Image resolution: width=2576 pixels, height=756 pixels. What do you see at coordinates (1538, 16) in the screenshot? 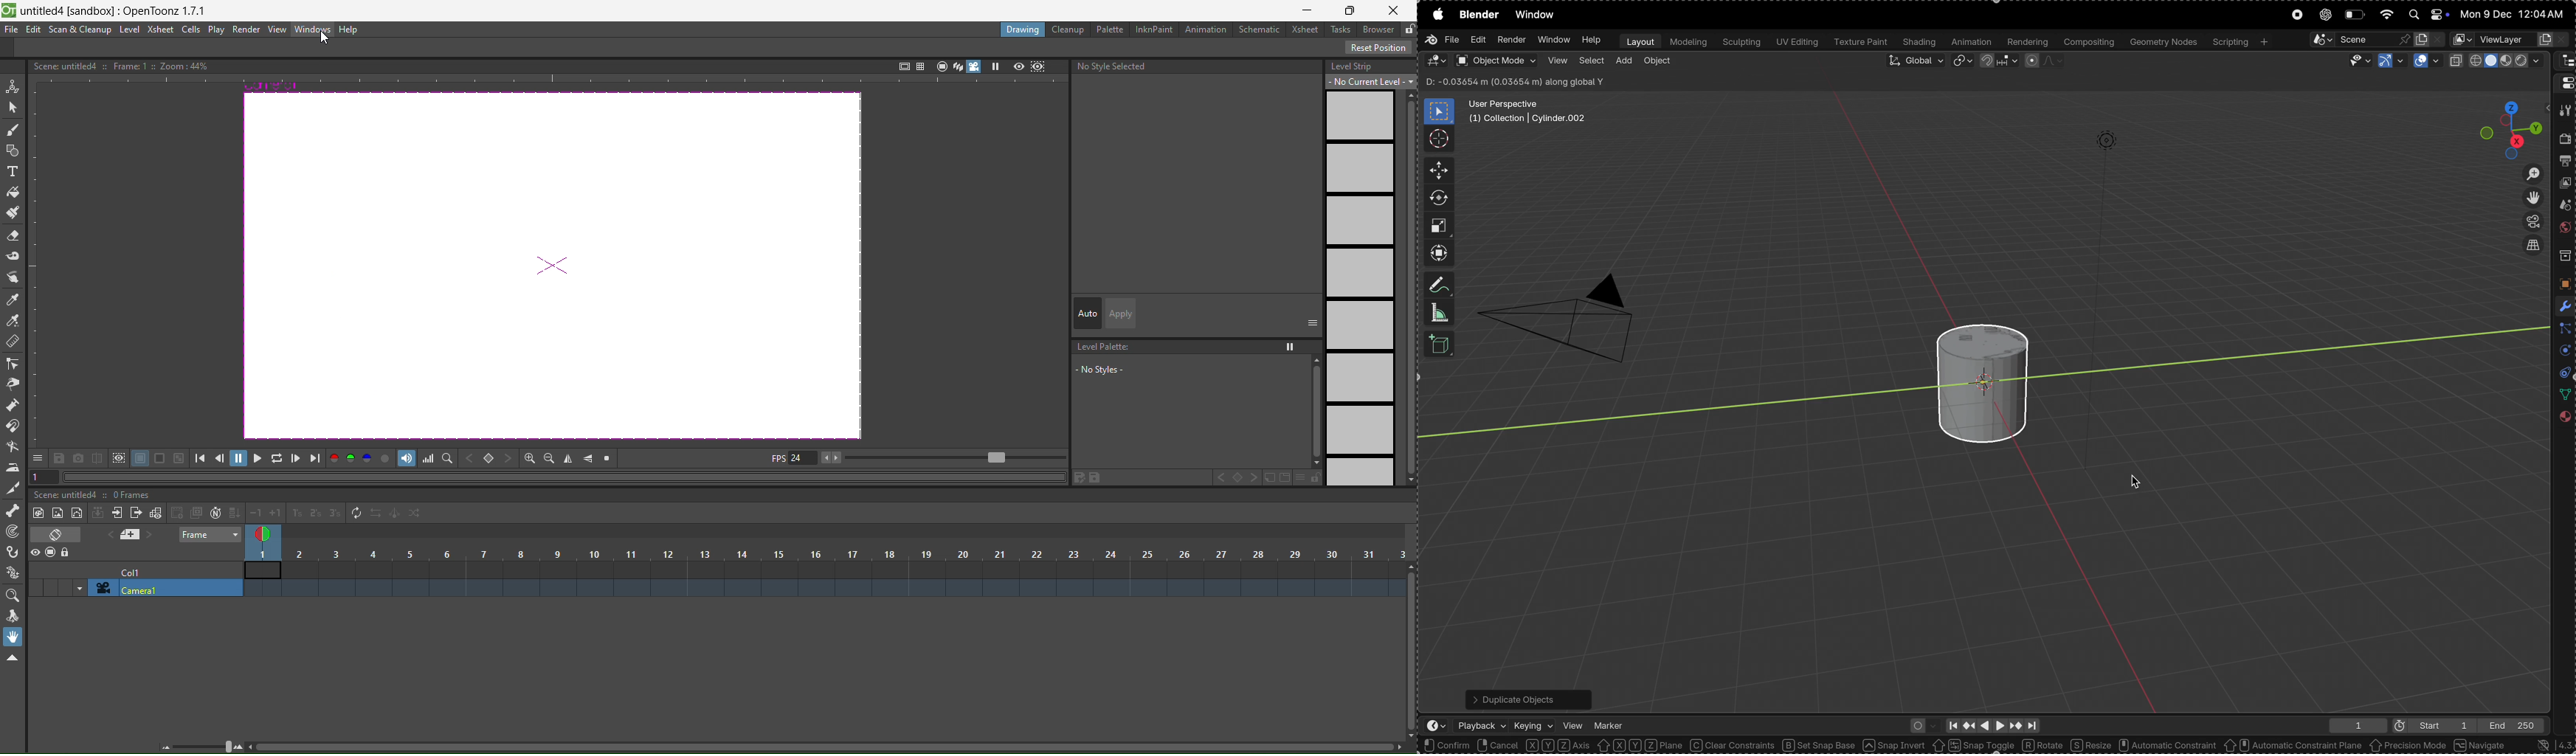
I see `Window` at bounding box center [1538, 16].